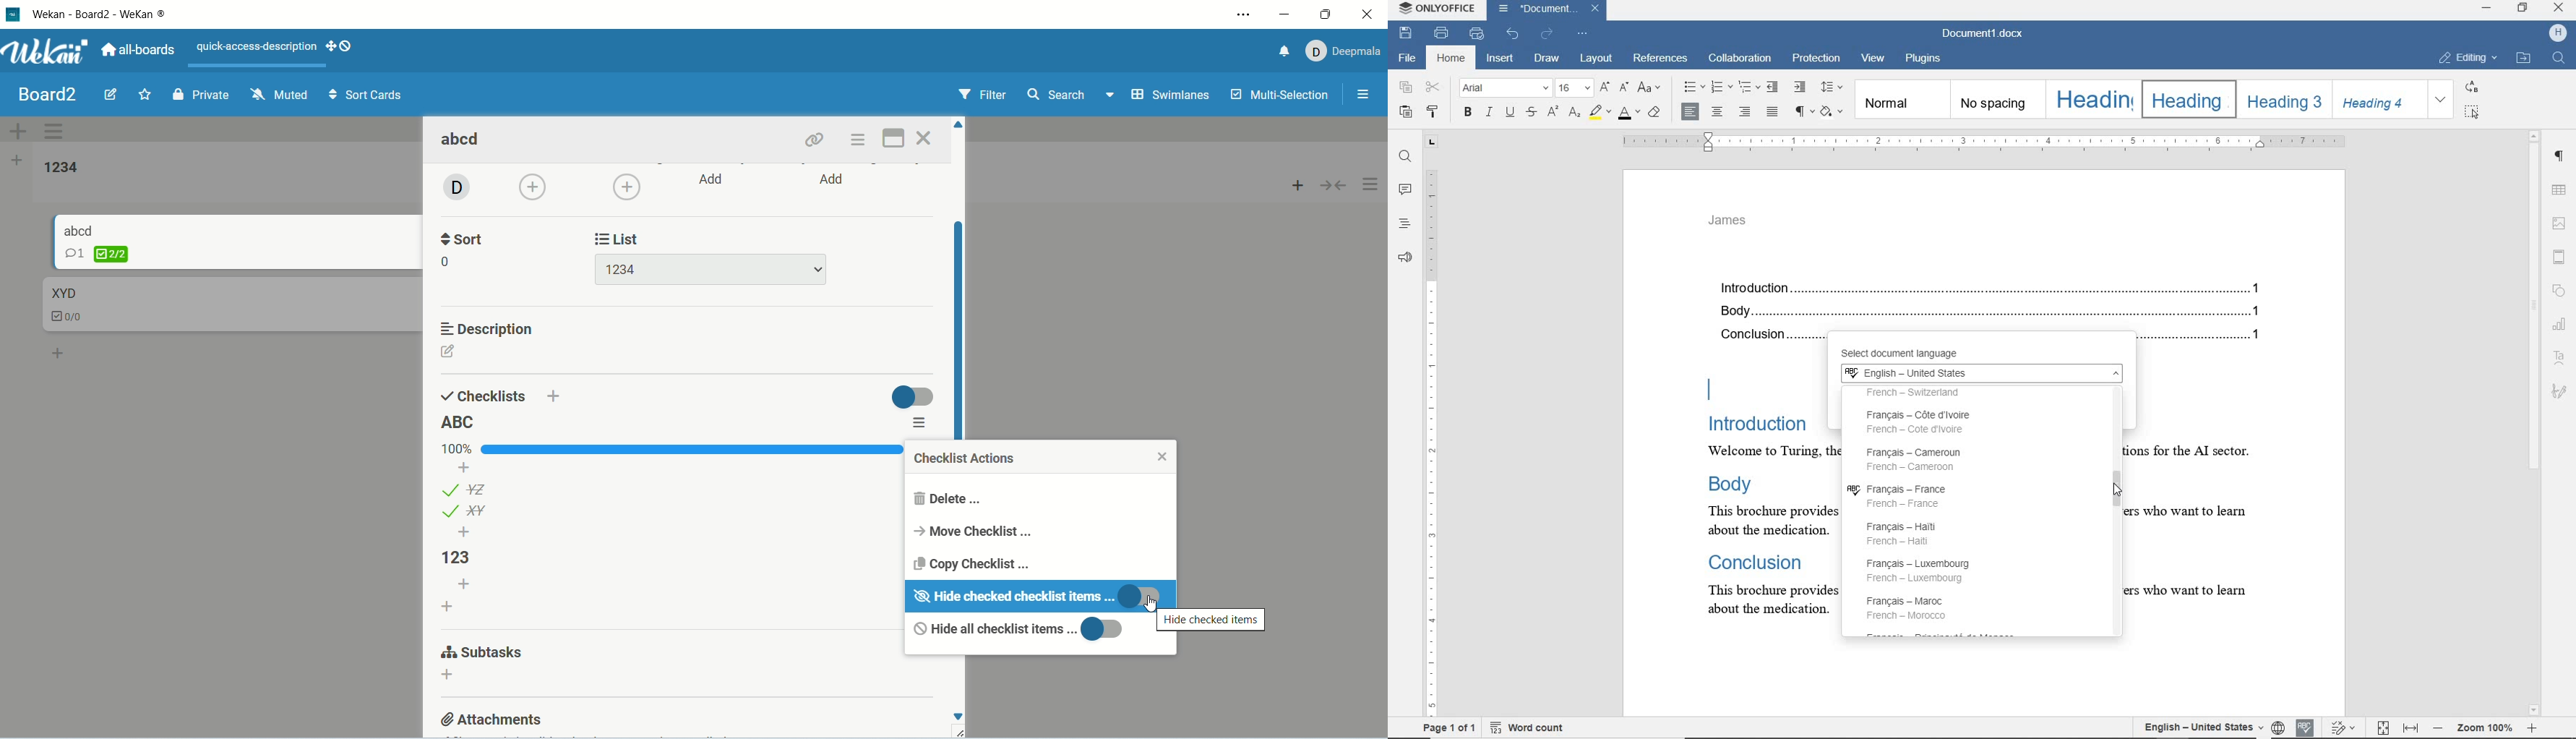  What do you see at coordinates (1477, 34) in the screenshot?
I see `quick print` at bounding box center [1477, 34].